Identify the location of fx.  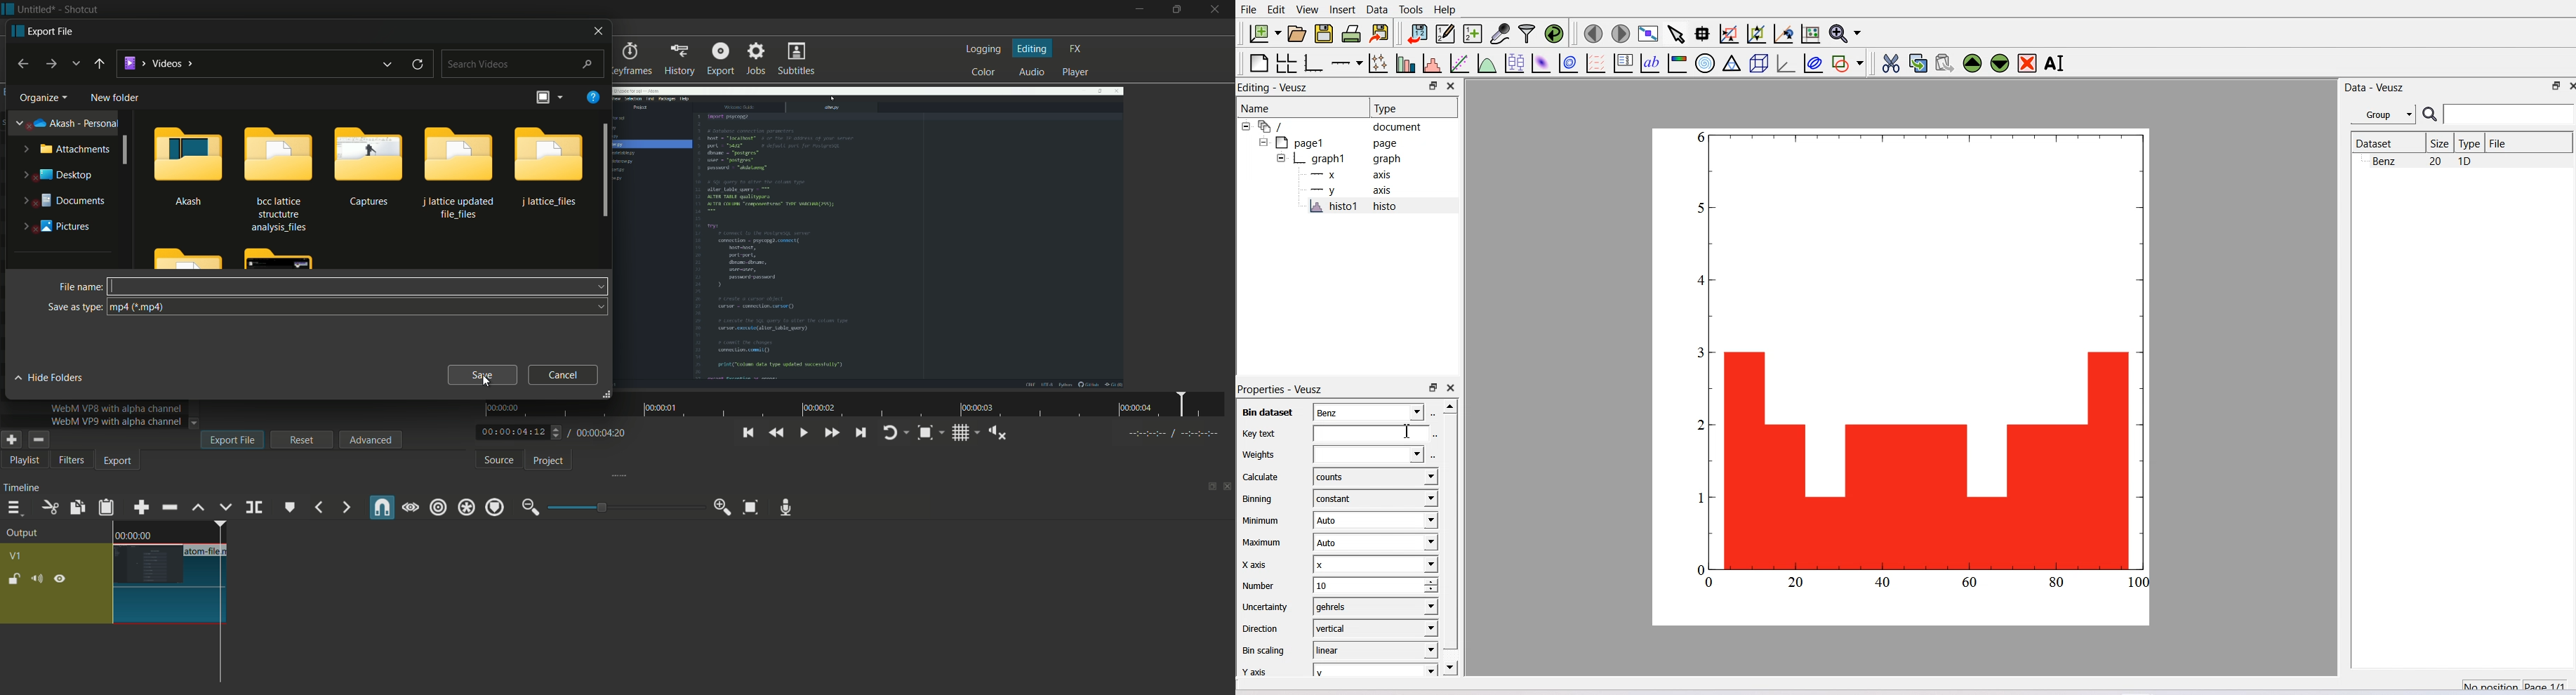
(1076, 48).